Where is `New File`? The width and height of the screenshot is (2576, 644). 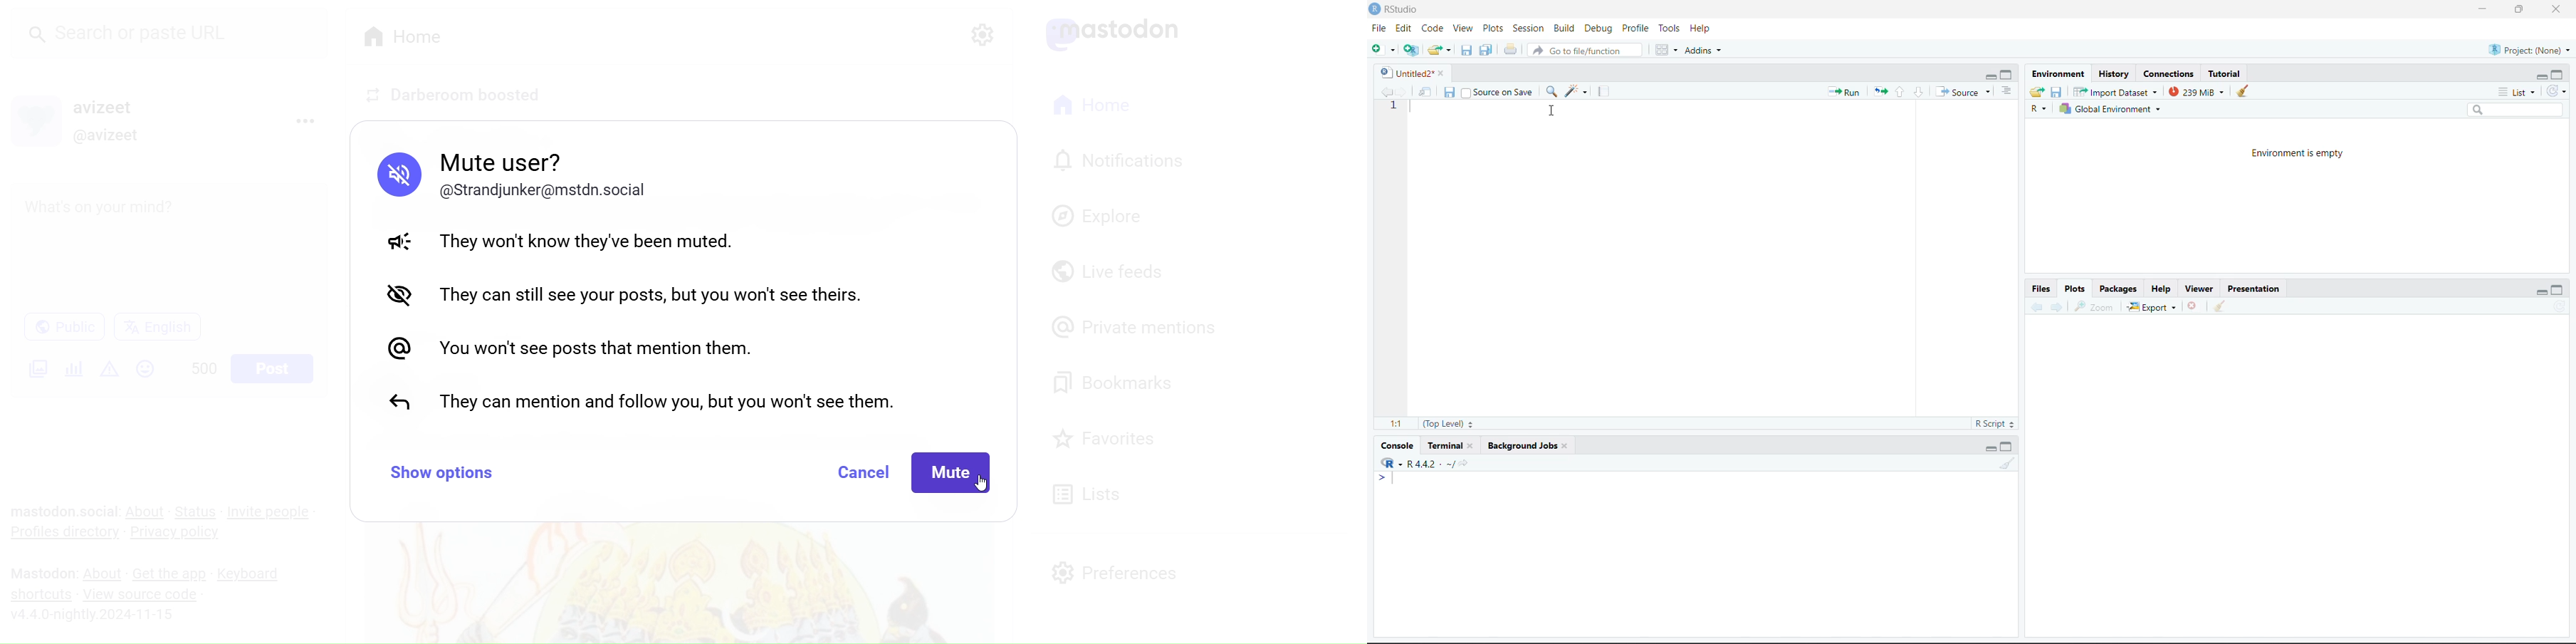 New File is located at coordinates (1383, 49).